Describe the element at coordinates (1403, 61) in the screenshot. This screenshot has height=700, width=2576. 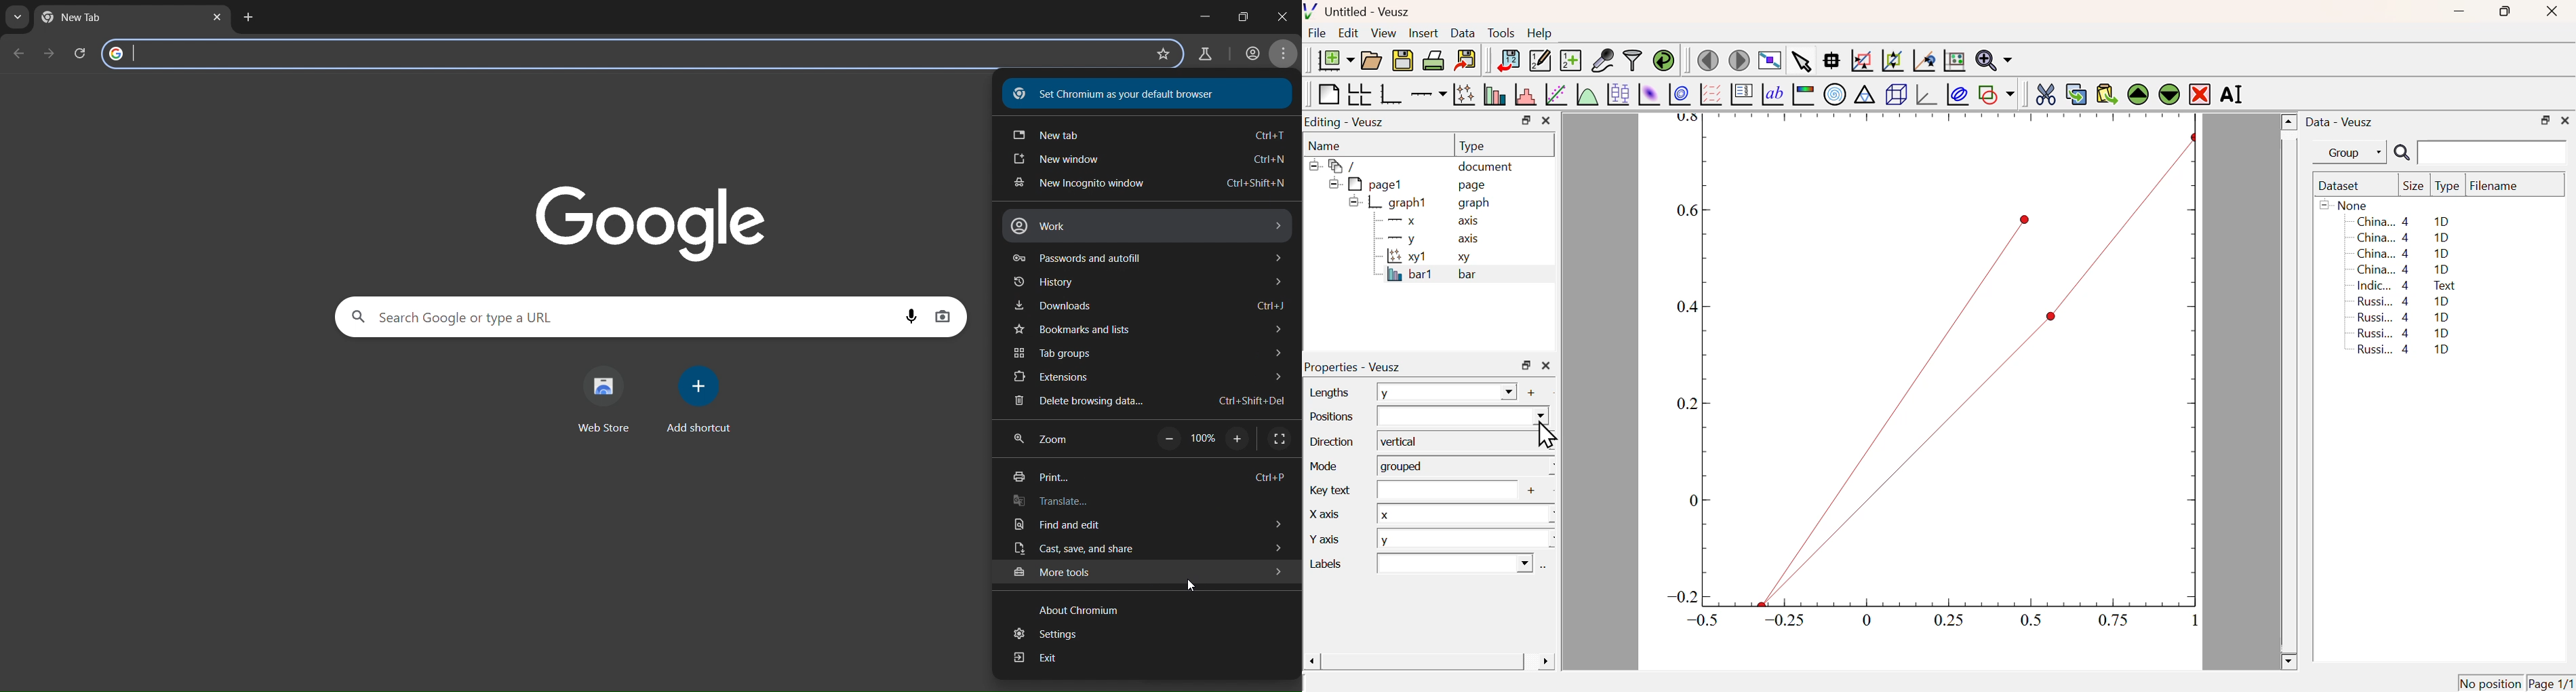
I see `Save` at that location.